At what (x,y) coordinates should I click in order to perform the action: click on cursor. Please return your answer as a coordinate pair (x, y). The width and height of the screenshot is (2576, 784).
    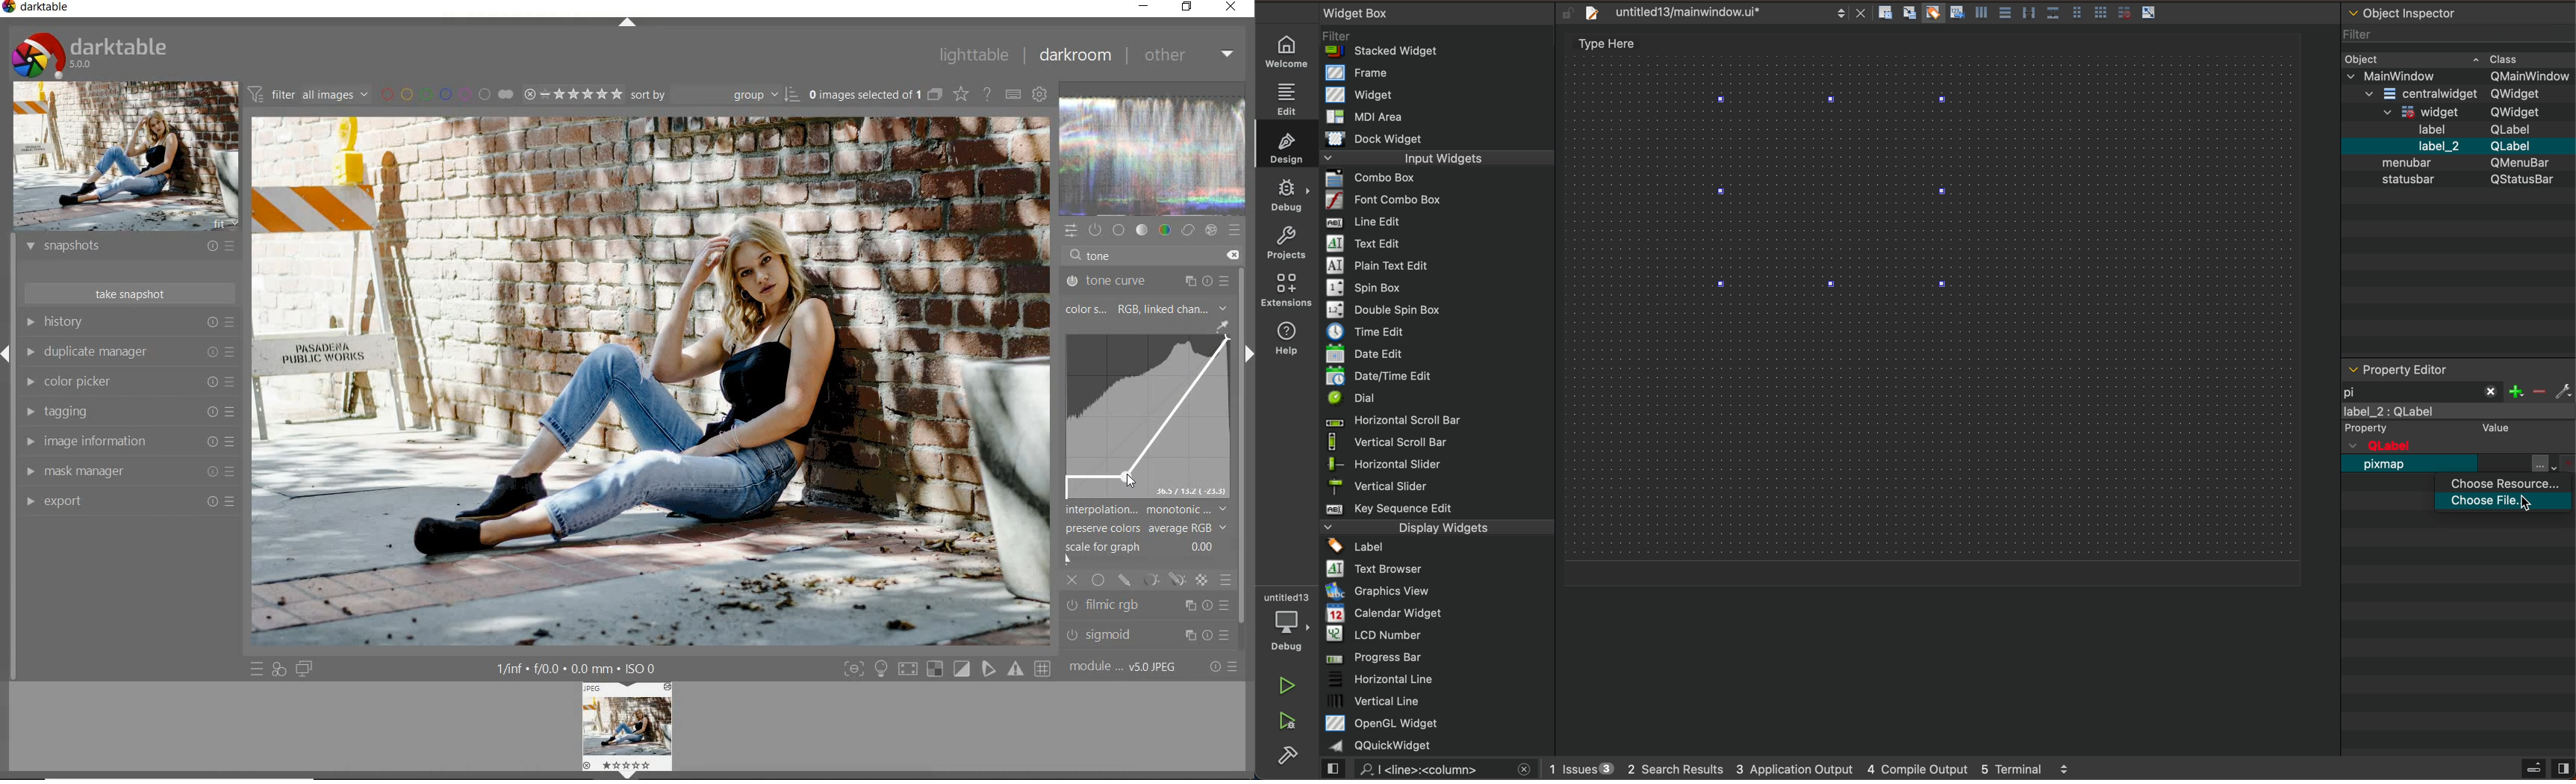
    Looking at the image, I should click on (1130, 483).